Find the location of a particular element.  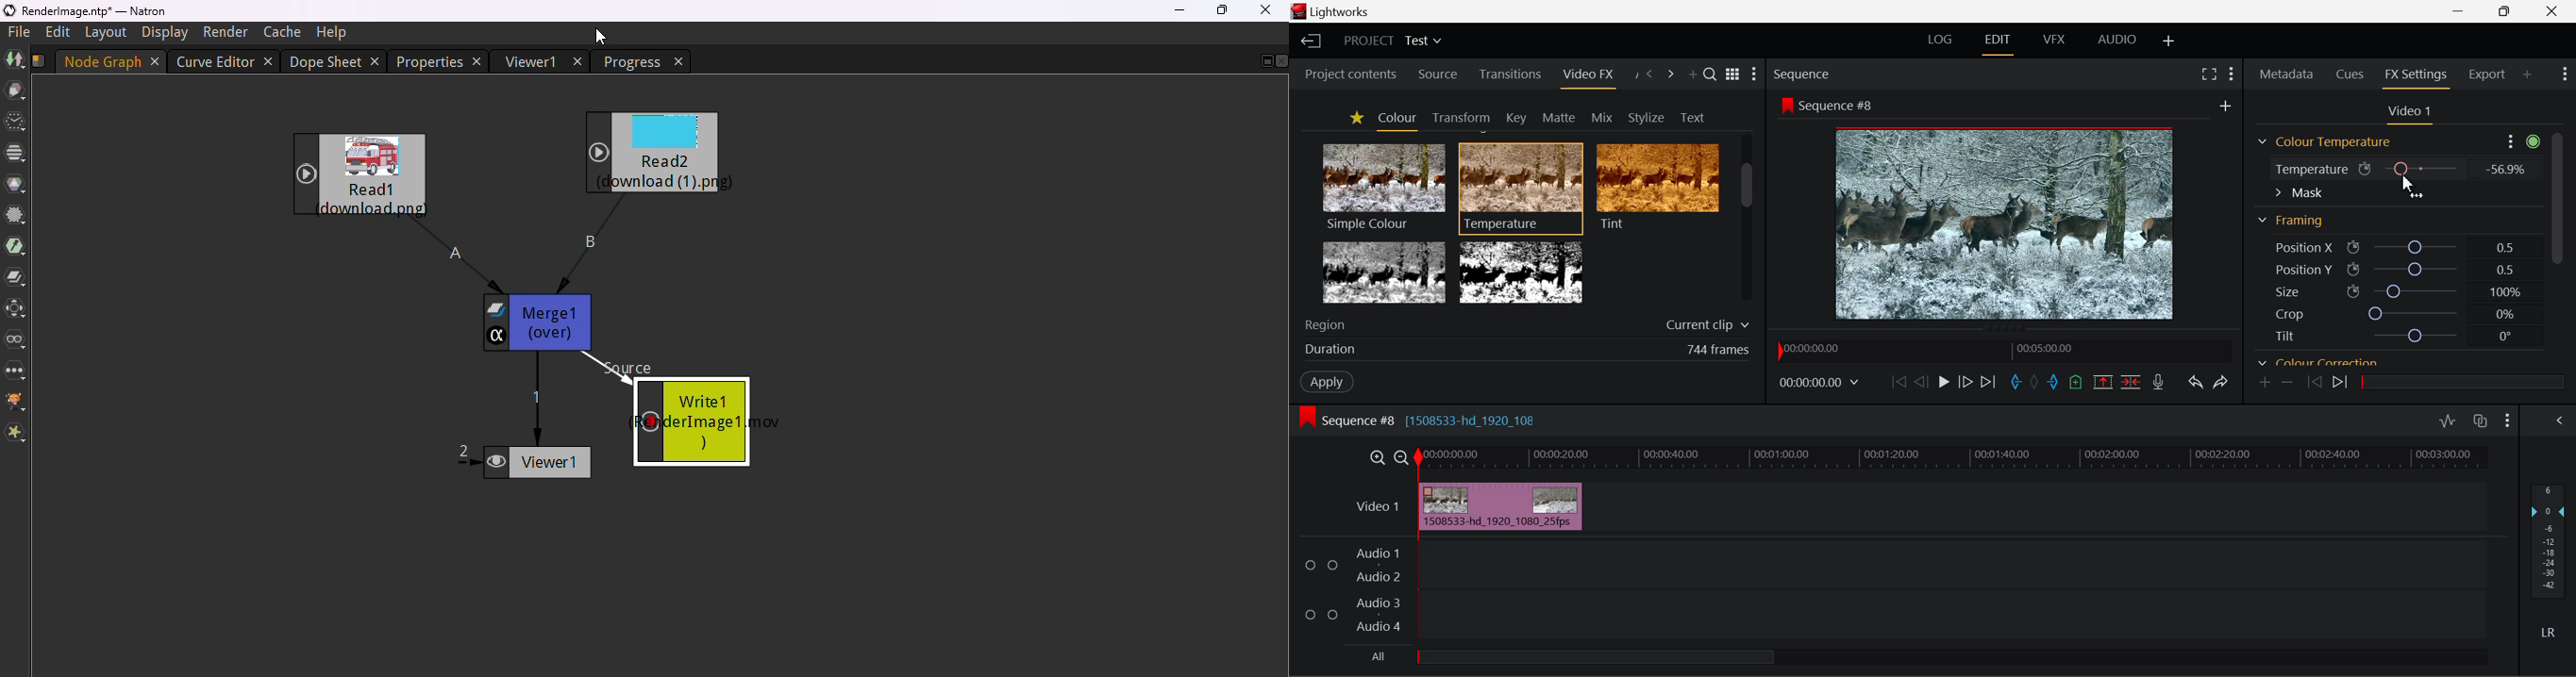

Temperature is located at coordinates (2309, 171).